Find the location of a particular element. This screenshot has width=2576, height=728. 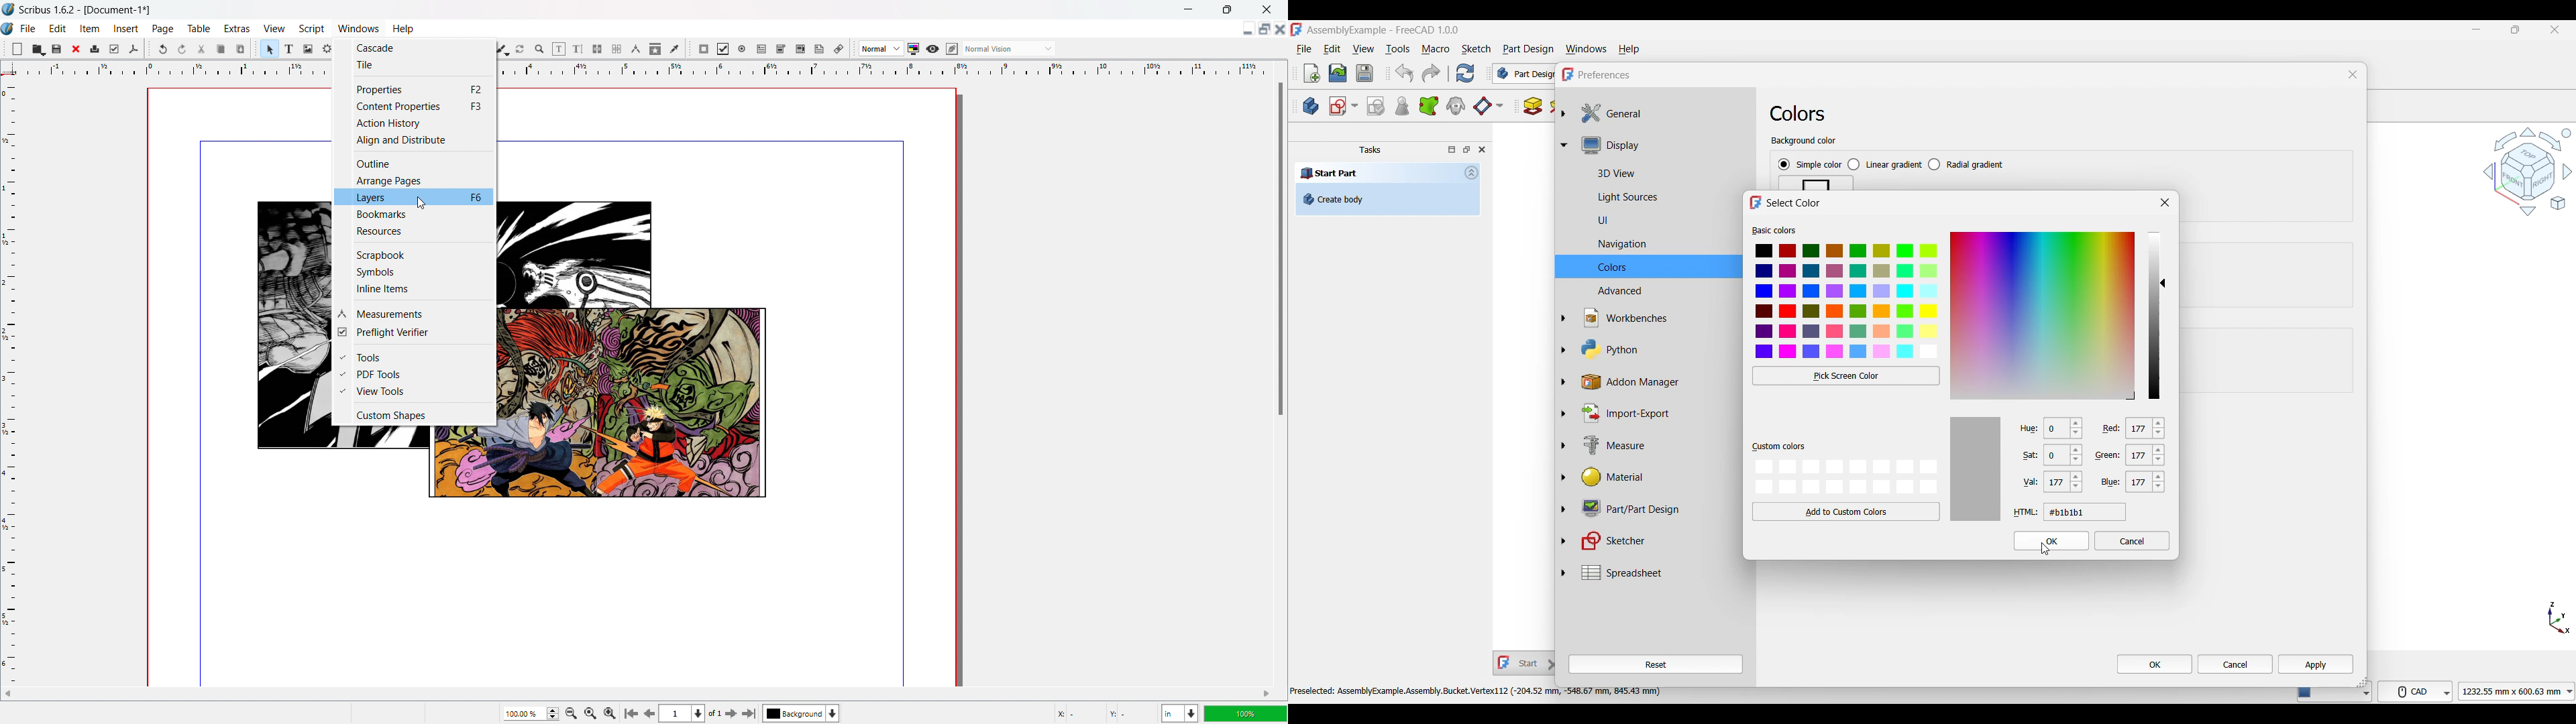

Color slider is located at coordinates (2153, 315).